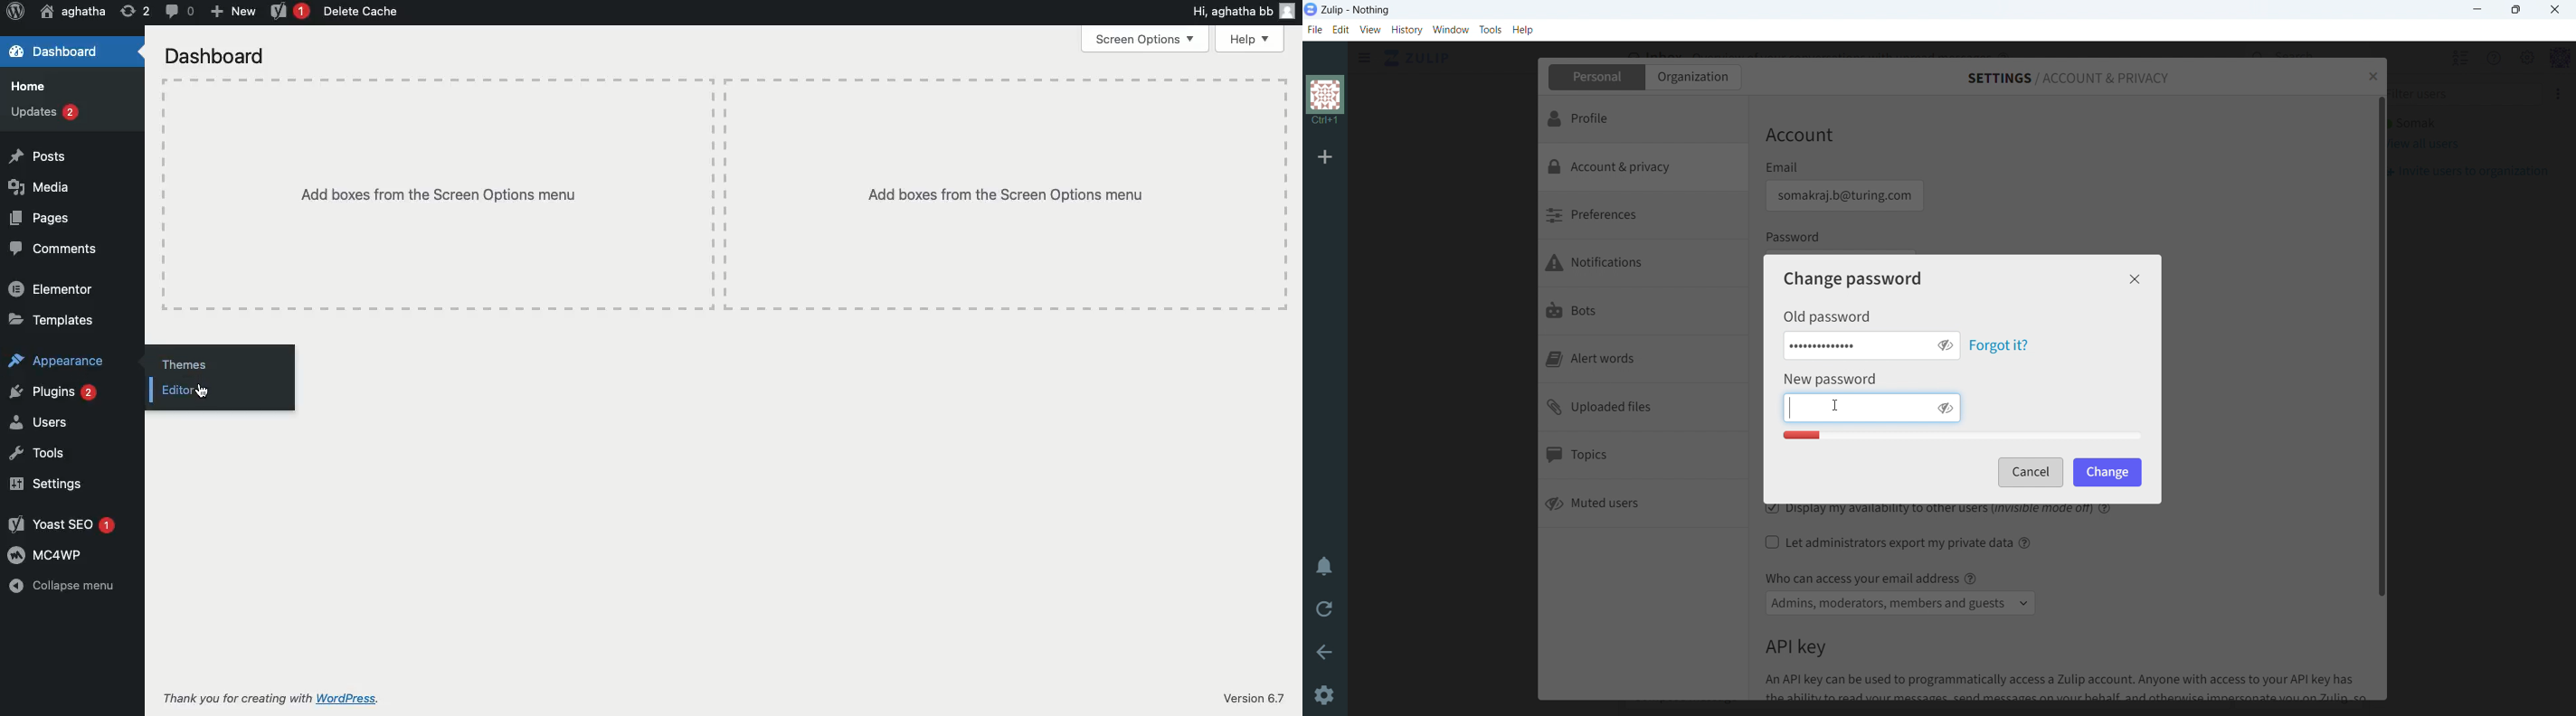 This screenshot has height=728, width=2576. What do you see at coordinates (191, 363) in the screenshot?
I see `Themes` at bounding box center [191, 363].